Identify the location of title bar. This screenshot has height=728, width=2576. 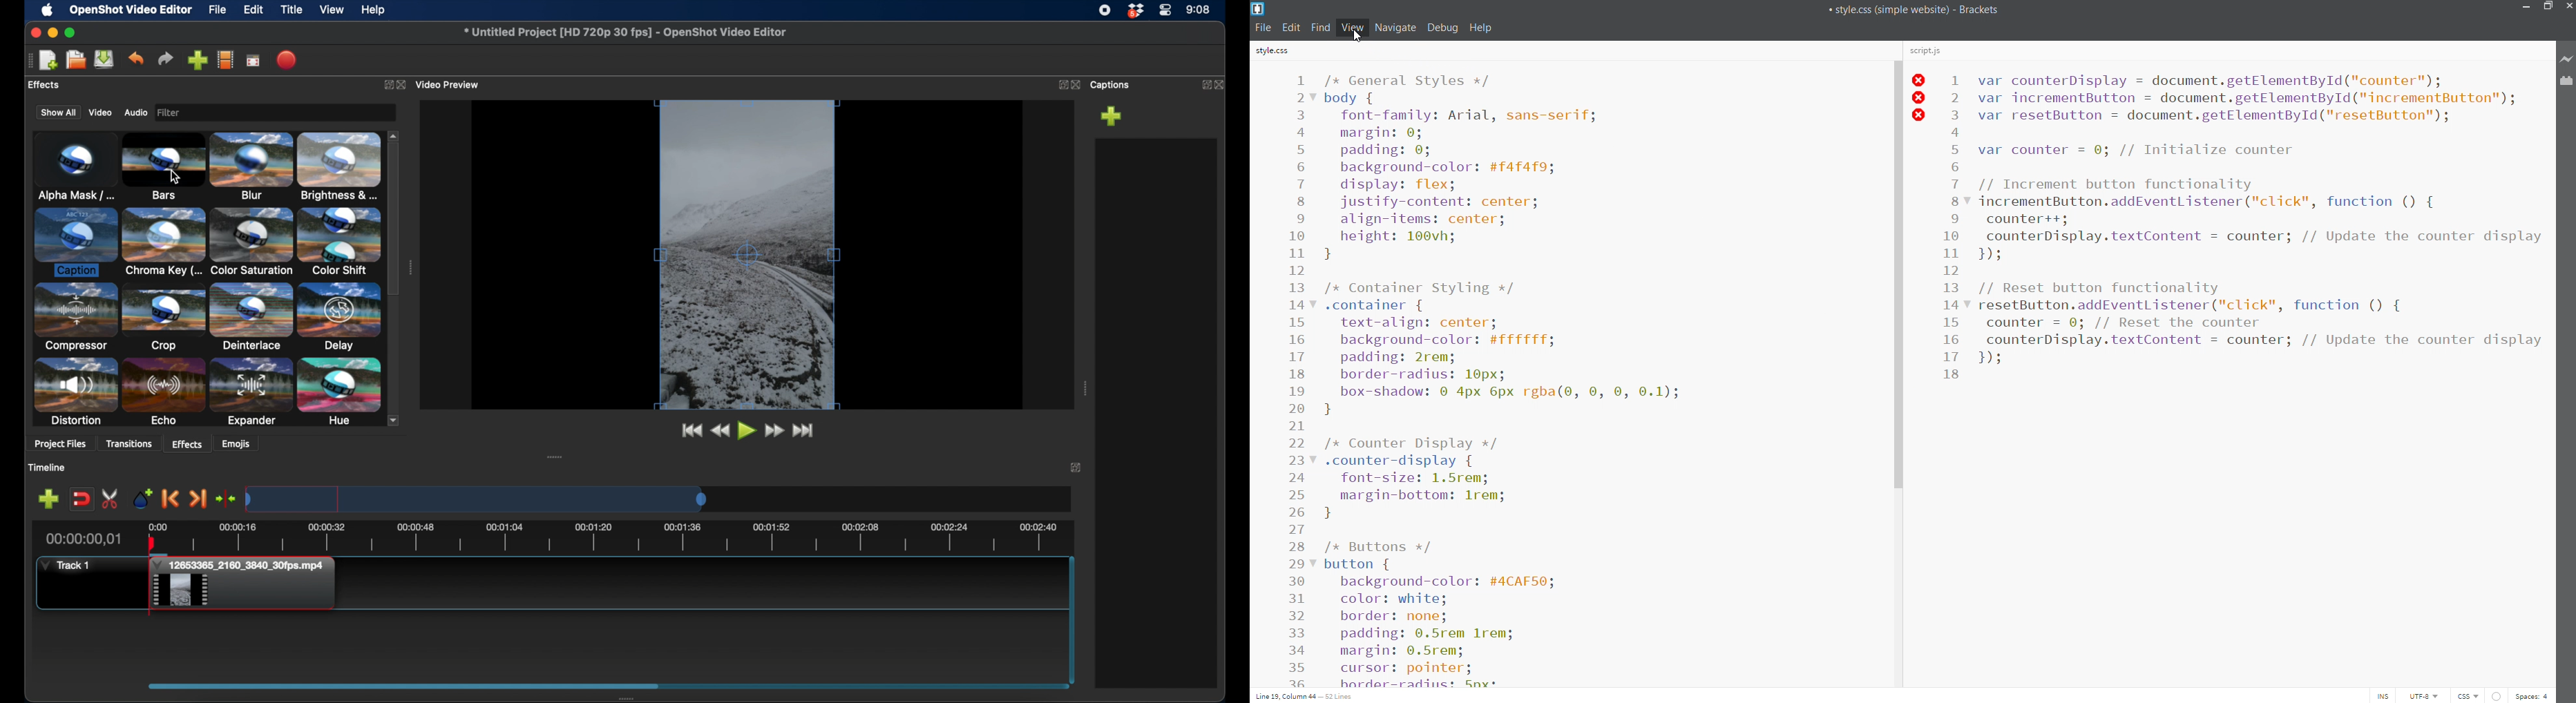
(1878, 10).